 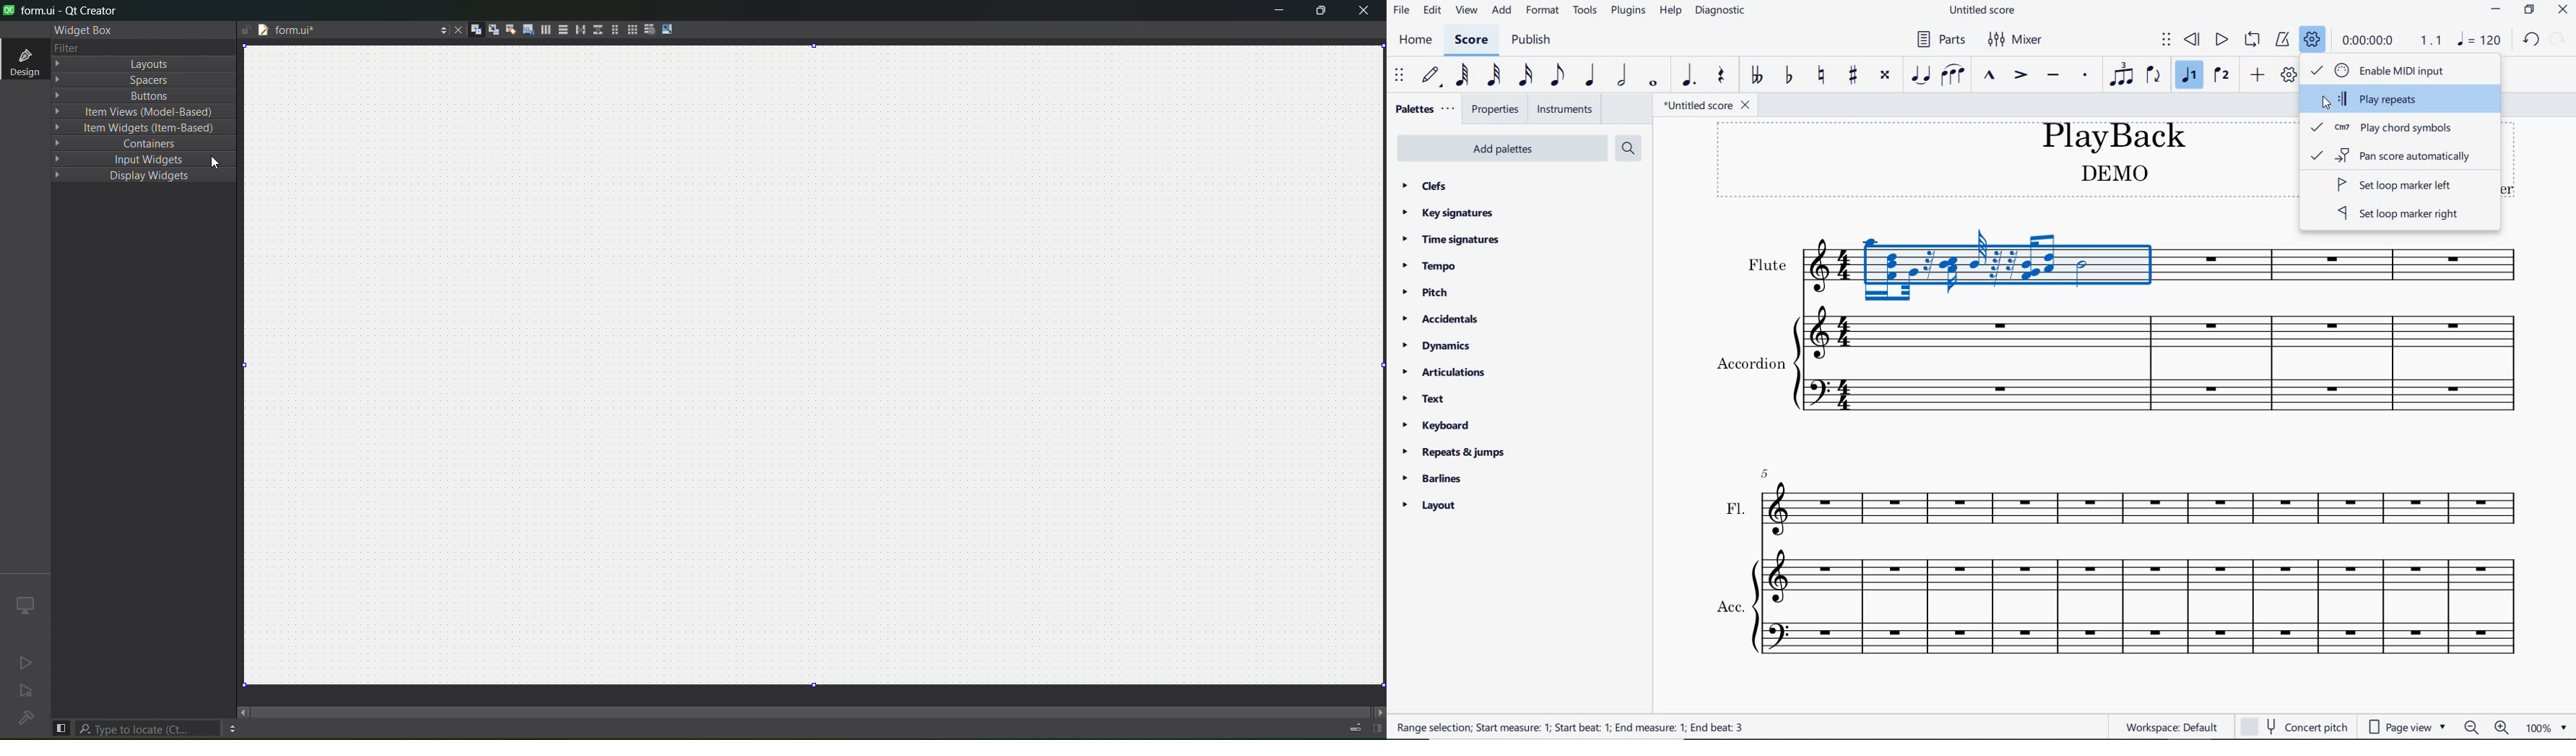 What do you see at coordinates (243, 30) in the screenshot?
I see `writable` at bounding box center [243, 30].